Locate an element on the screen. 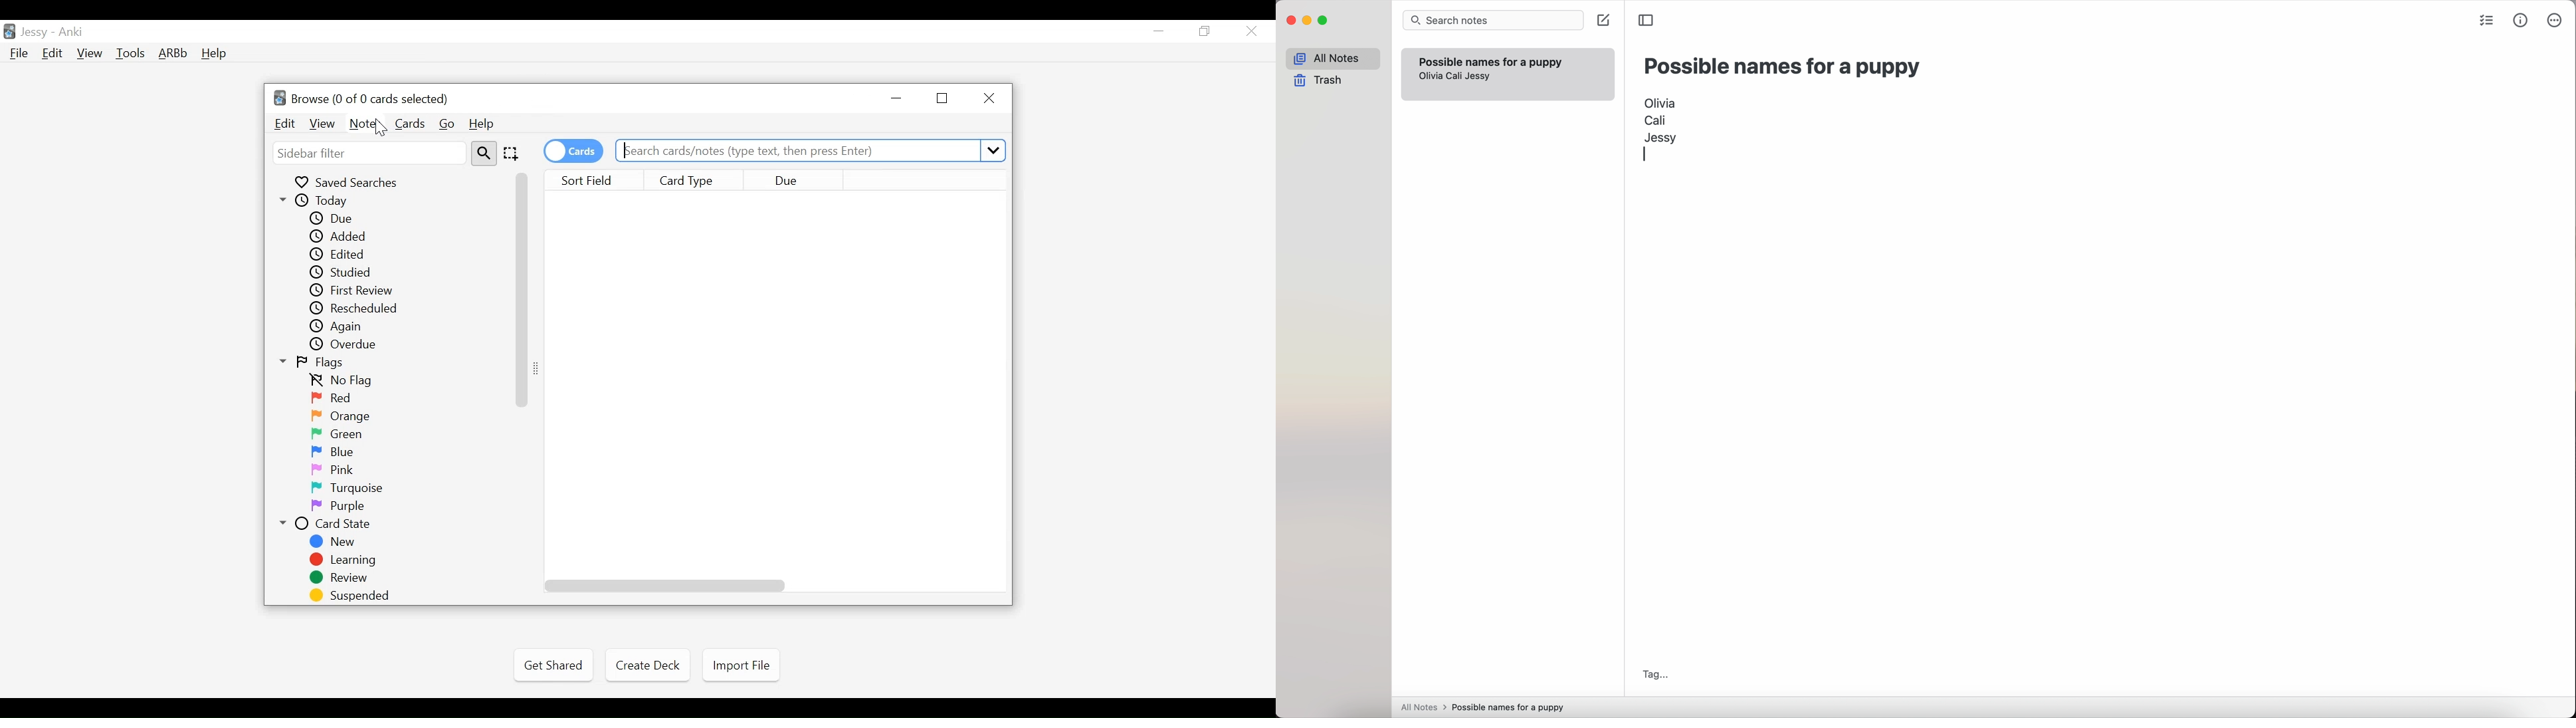 The width and height of the screenshot is (2576, 728). possible names for a puppy is located at coordinates (1783, 67).